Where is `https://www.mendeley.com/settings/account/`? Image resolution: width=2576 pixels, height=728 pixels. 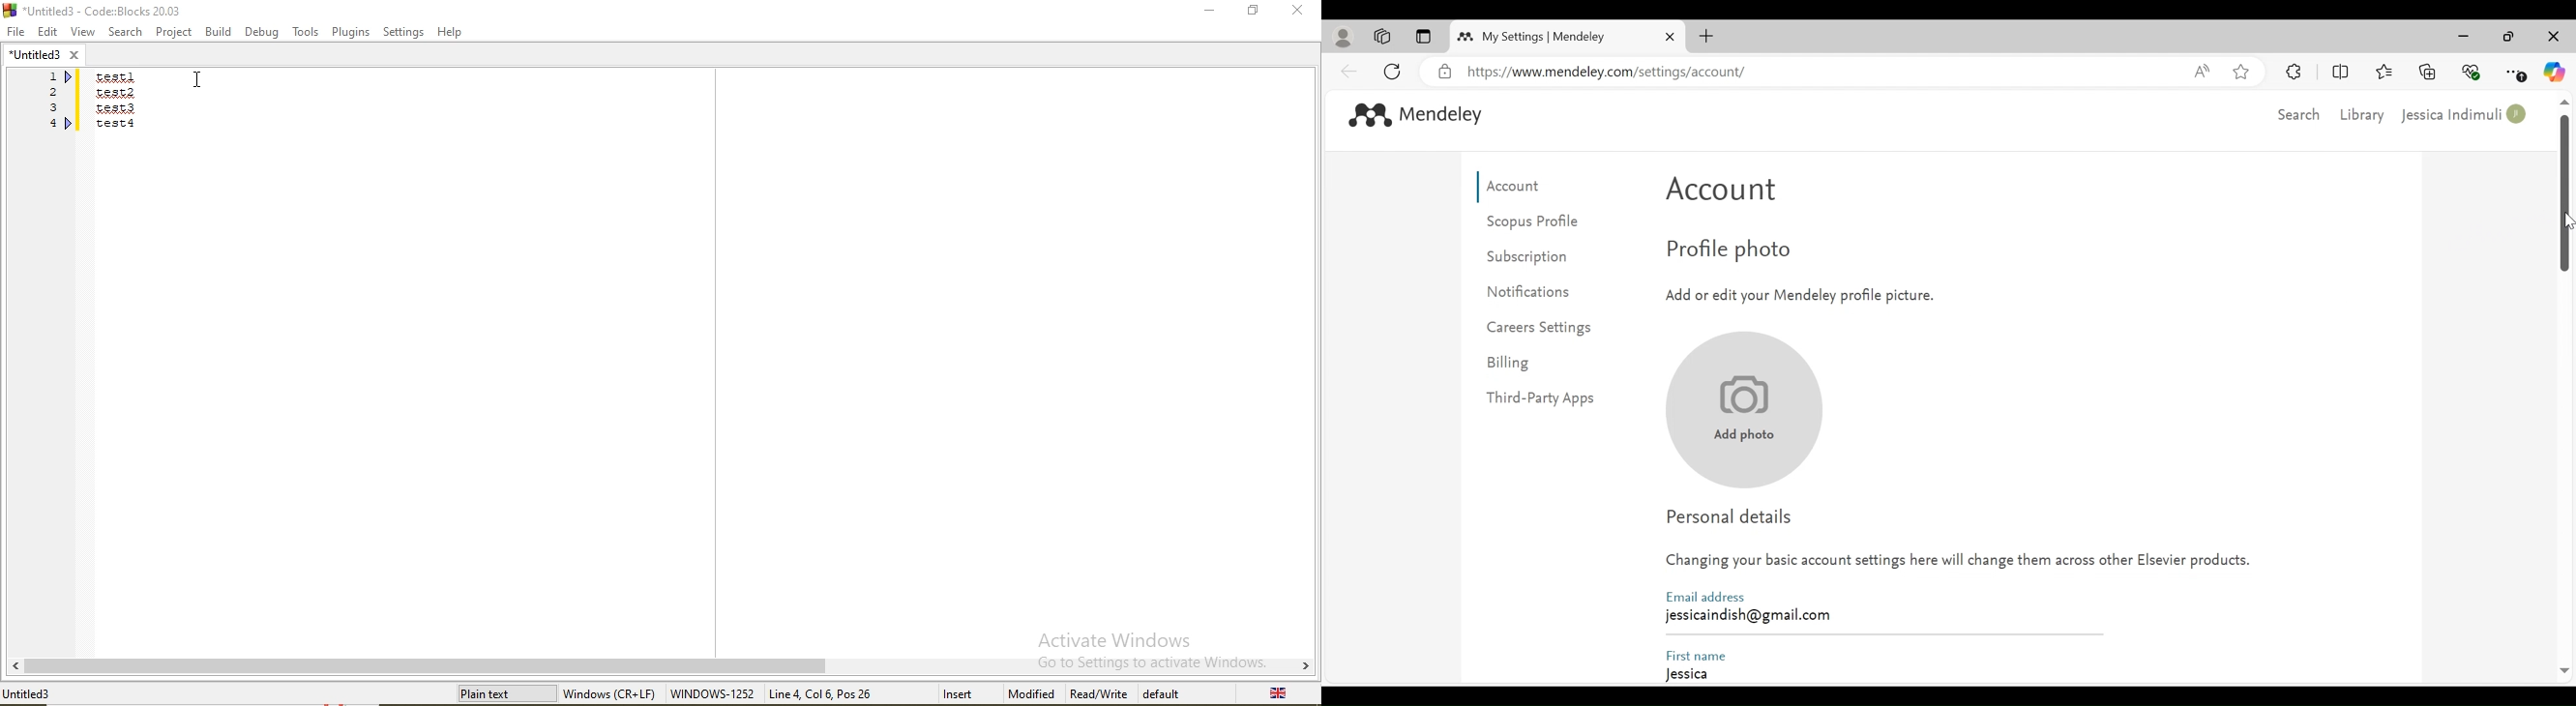
https://www.mendeley.com/settings/account/ is located at coordinates (1820, 73).